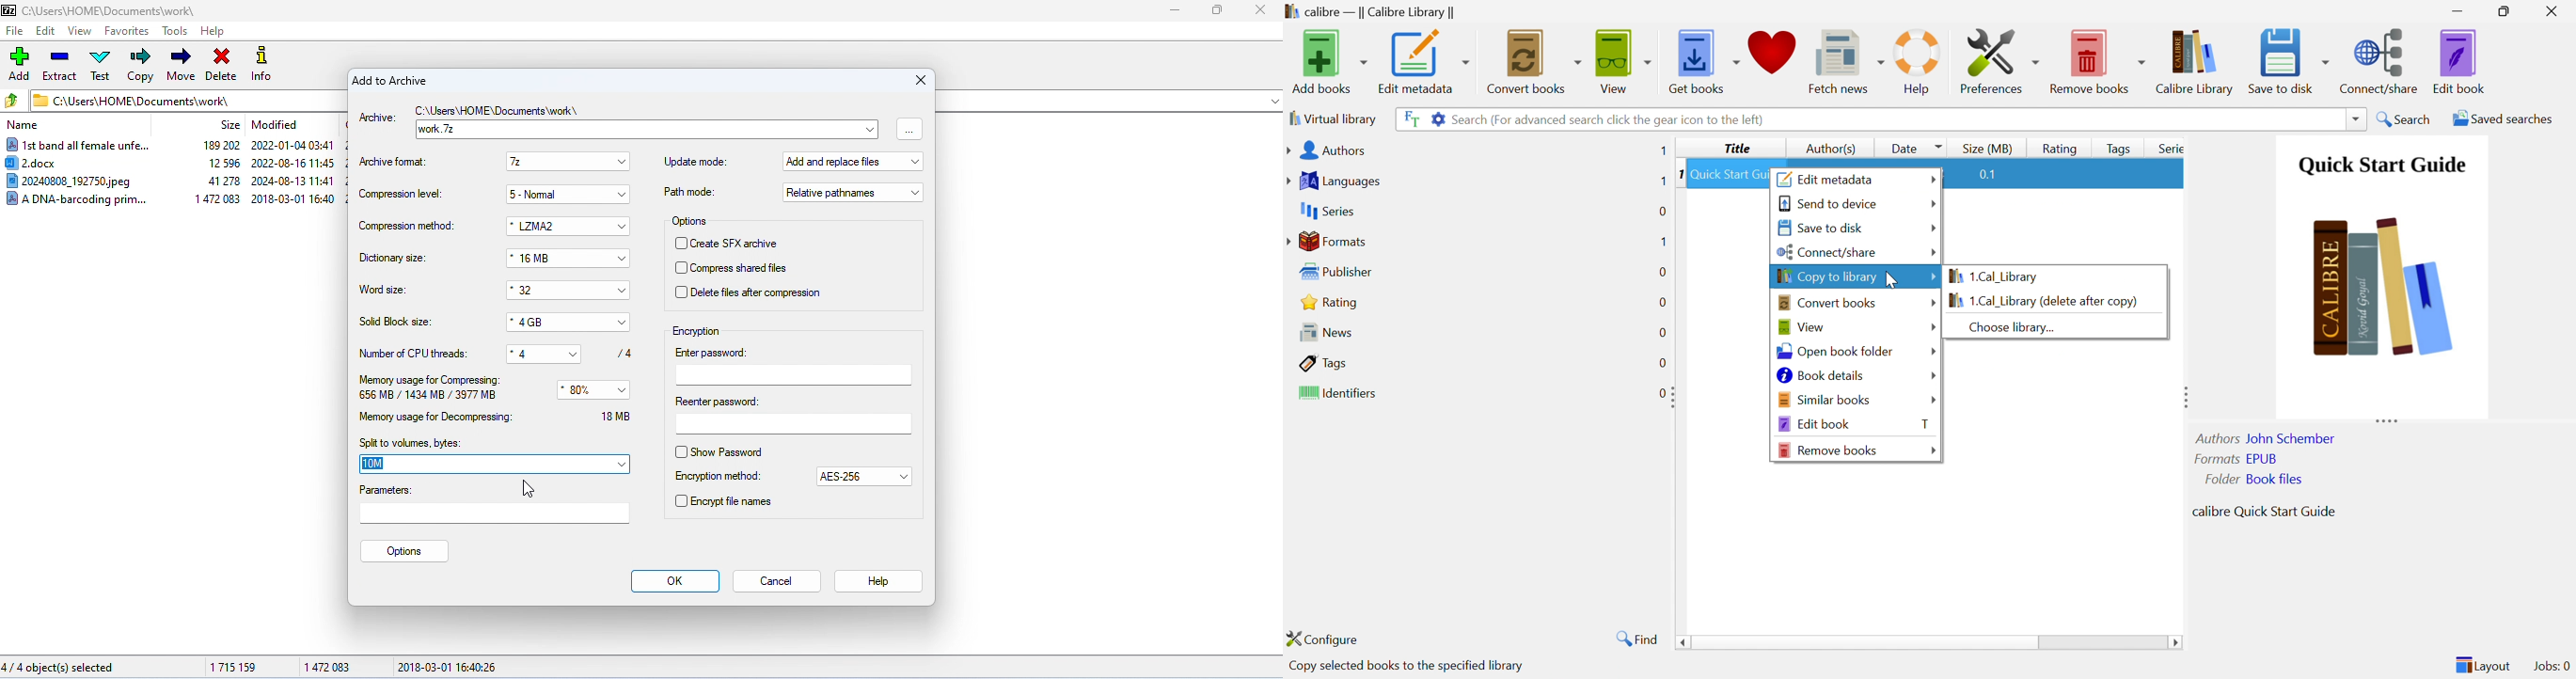 The height and width of the screenshot is (700, 2576). What do you see at coordinates (556, 162) in the screenshot?
I see `7z` at bounding box center [556, 162].